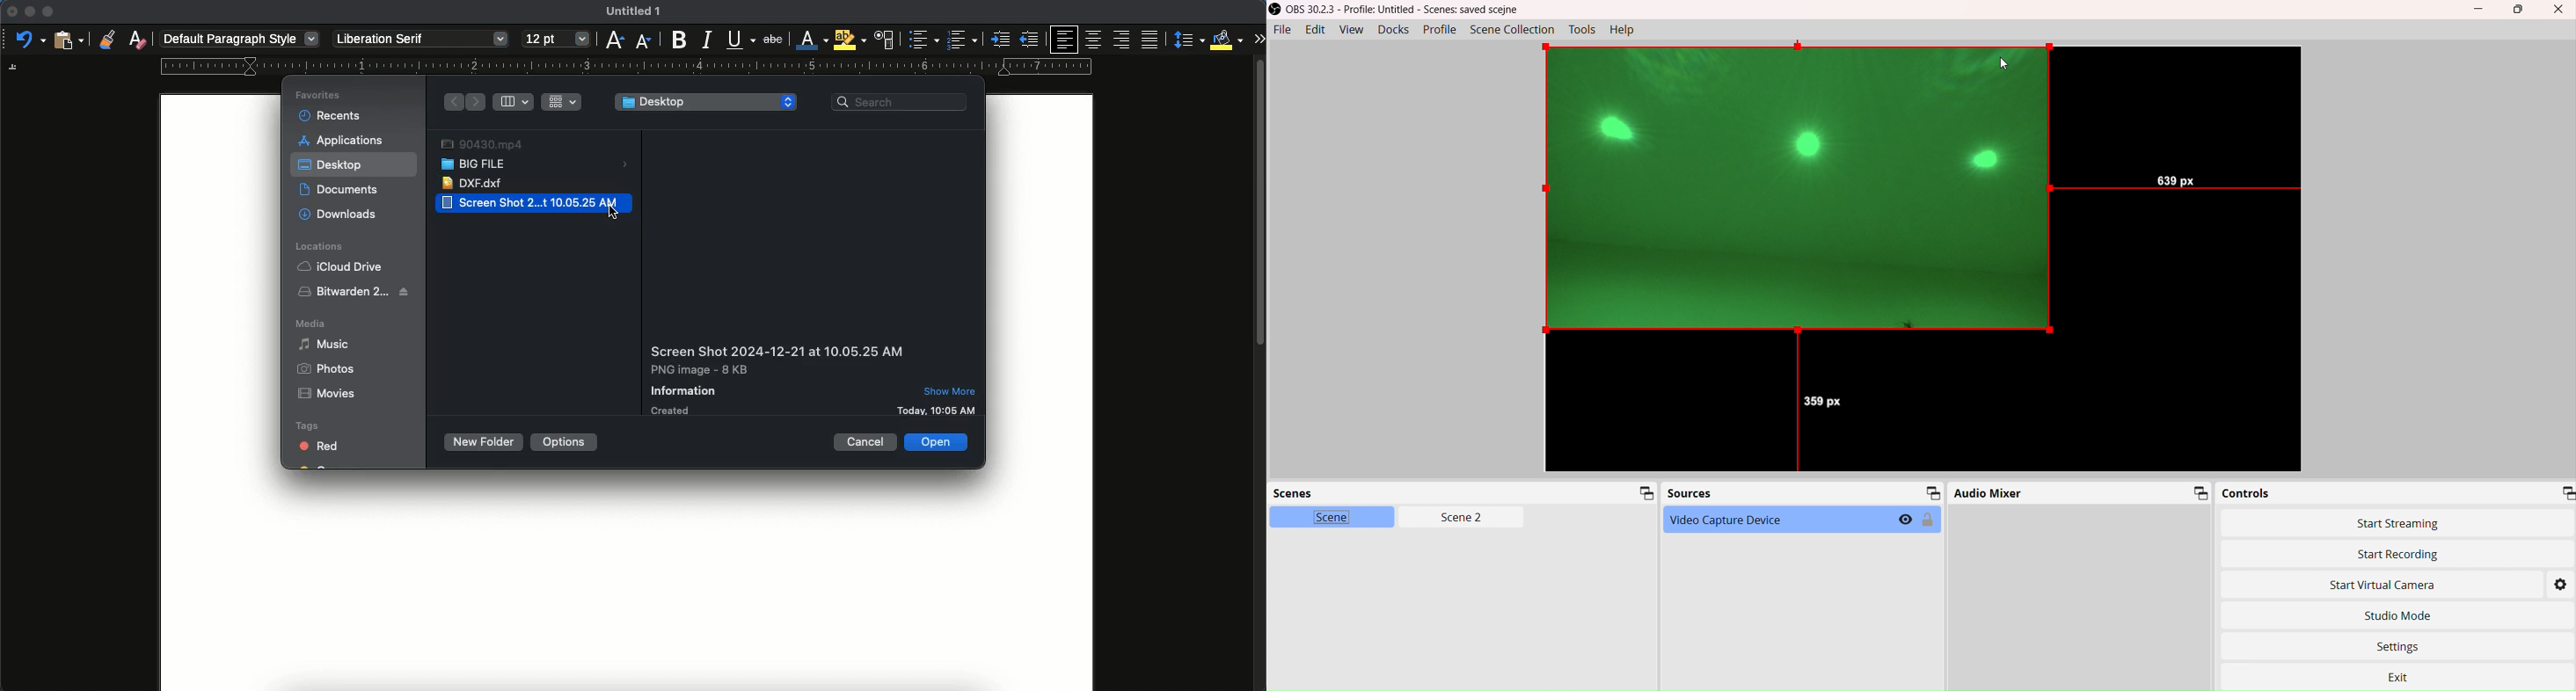 This screenshot has height=700, width=2576. Describe the element at coordinates (2397, 492) in the screenshot. I see `Controls` at that location.